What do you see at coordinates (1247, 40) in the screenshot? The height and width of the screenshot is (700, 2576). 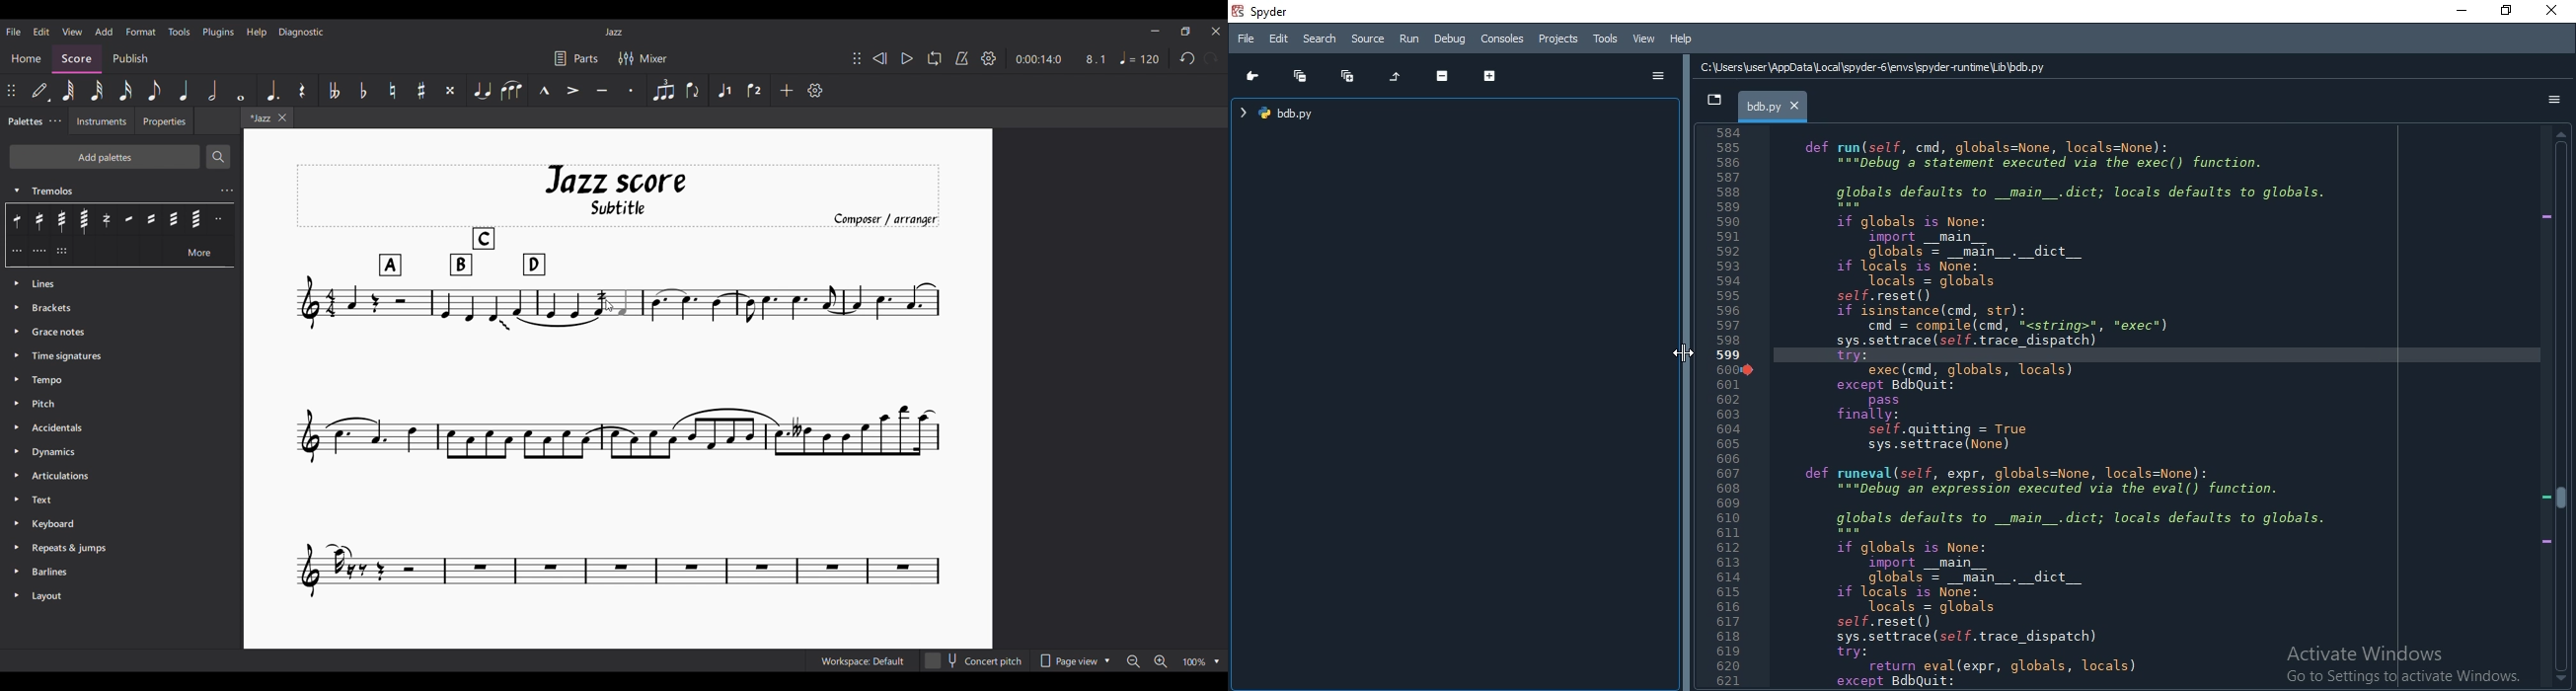 I see `File ` at bounding box center [1247, 40].